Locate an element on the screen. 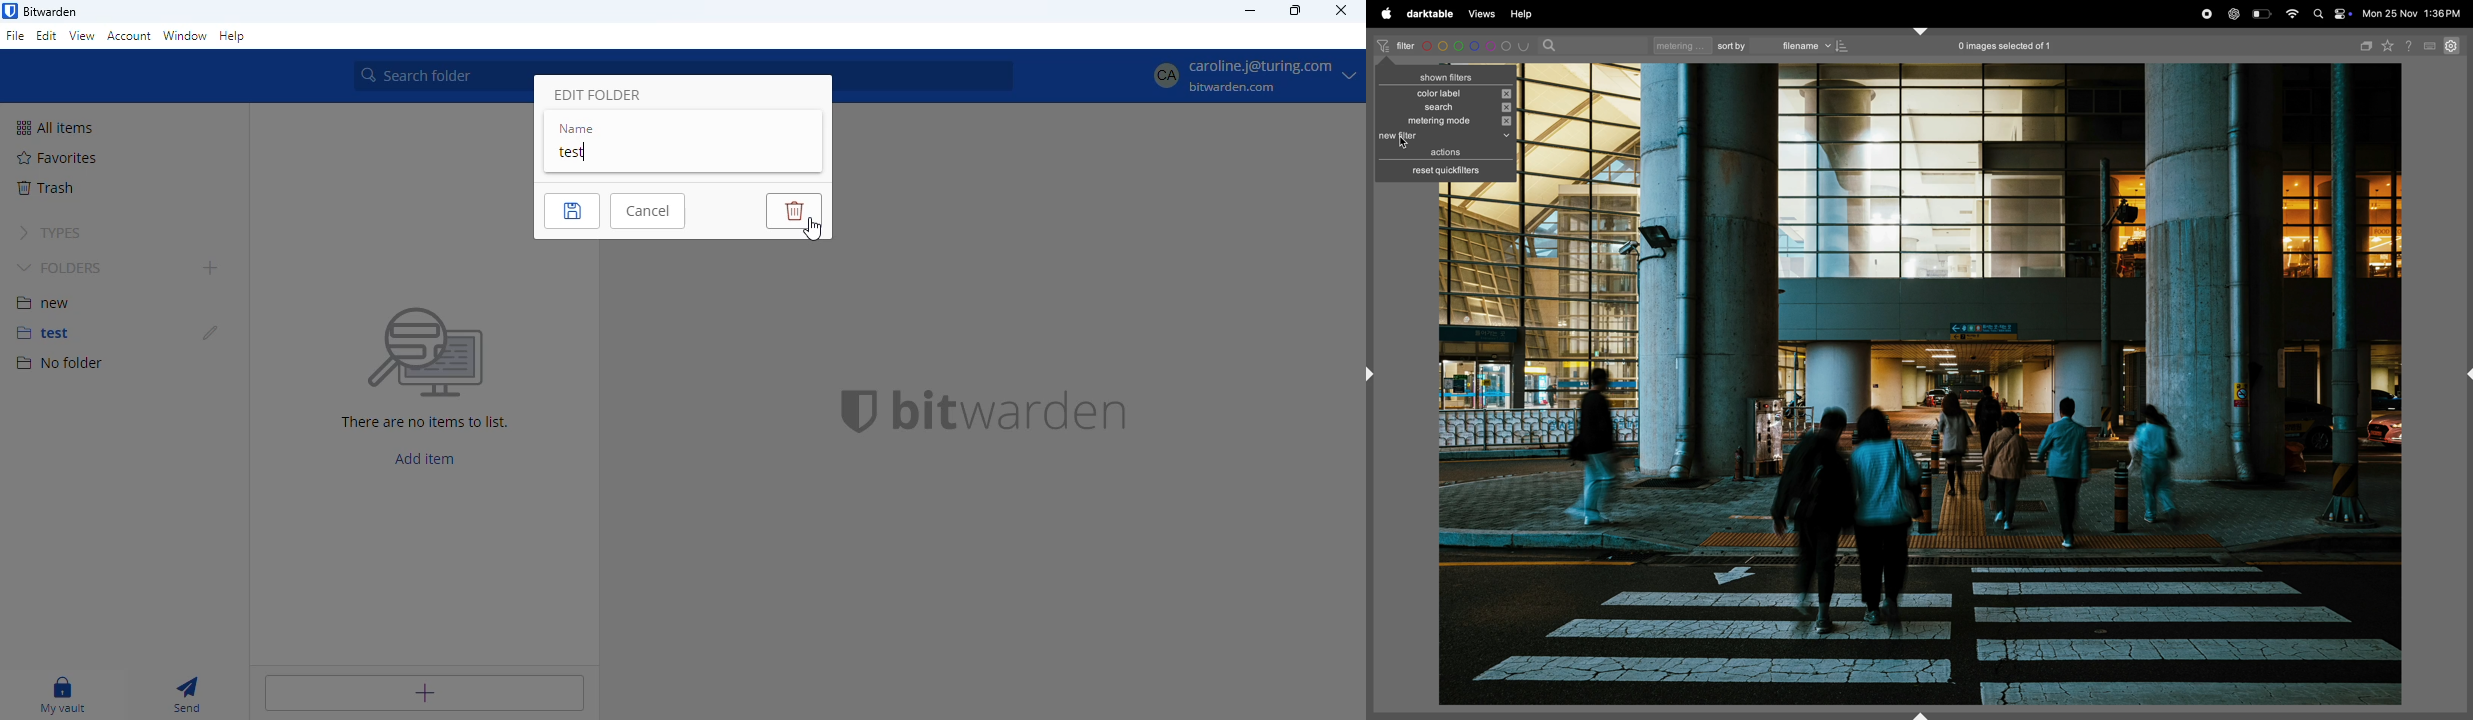  my vault is located at coordinates (63, 695).